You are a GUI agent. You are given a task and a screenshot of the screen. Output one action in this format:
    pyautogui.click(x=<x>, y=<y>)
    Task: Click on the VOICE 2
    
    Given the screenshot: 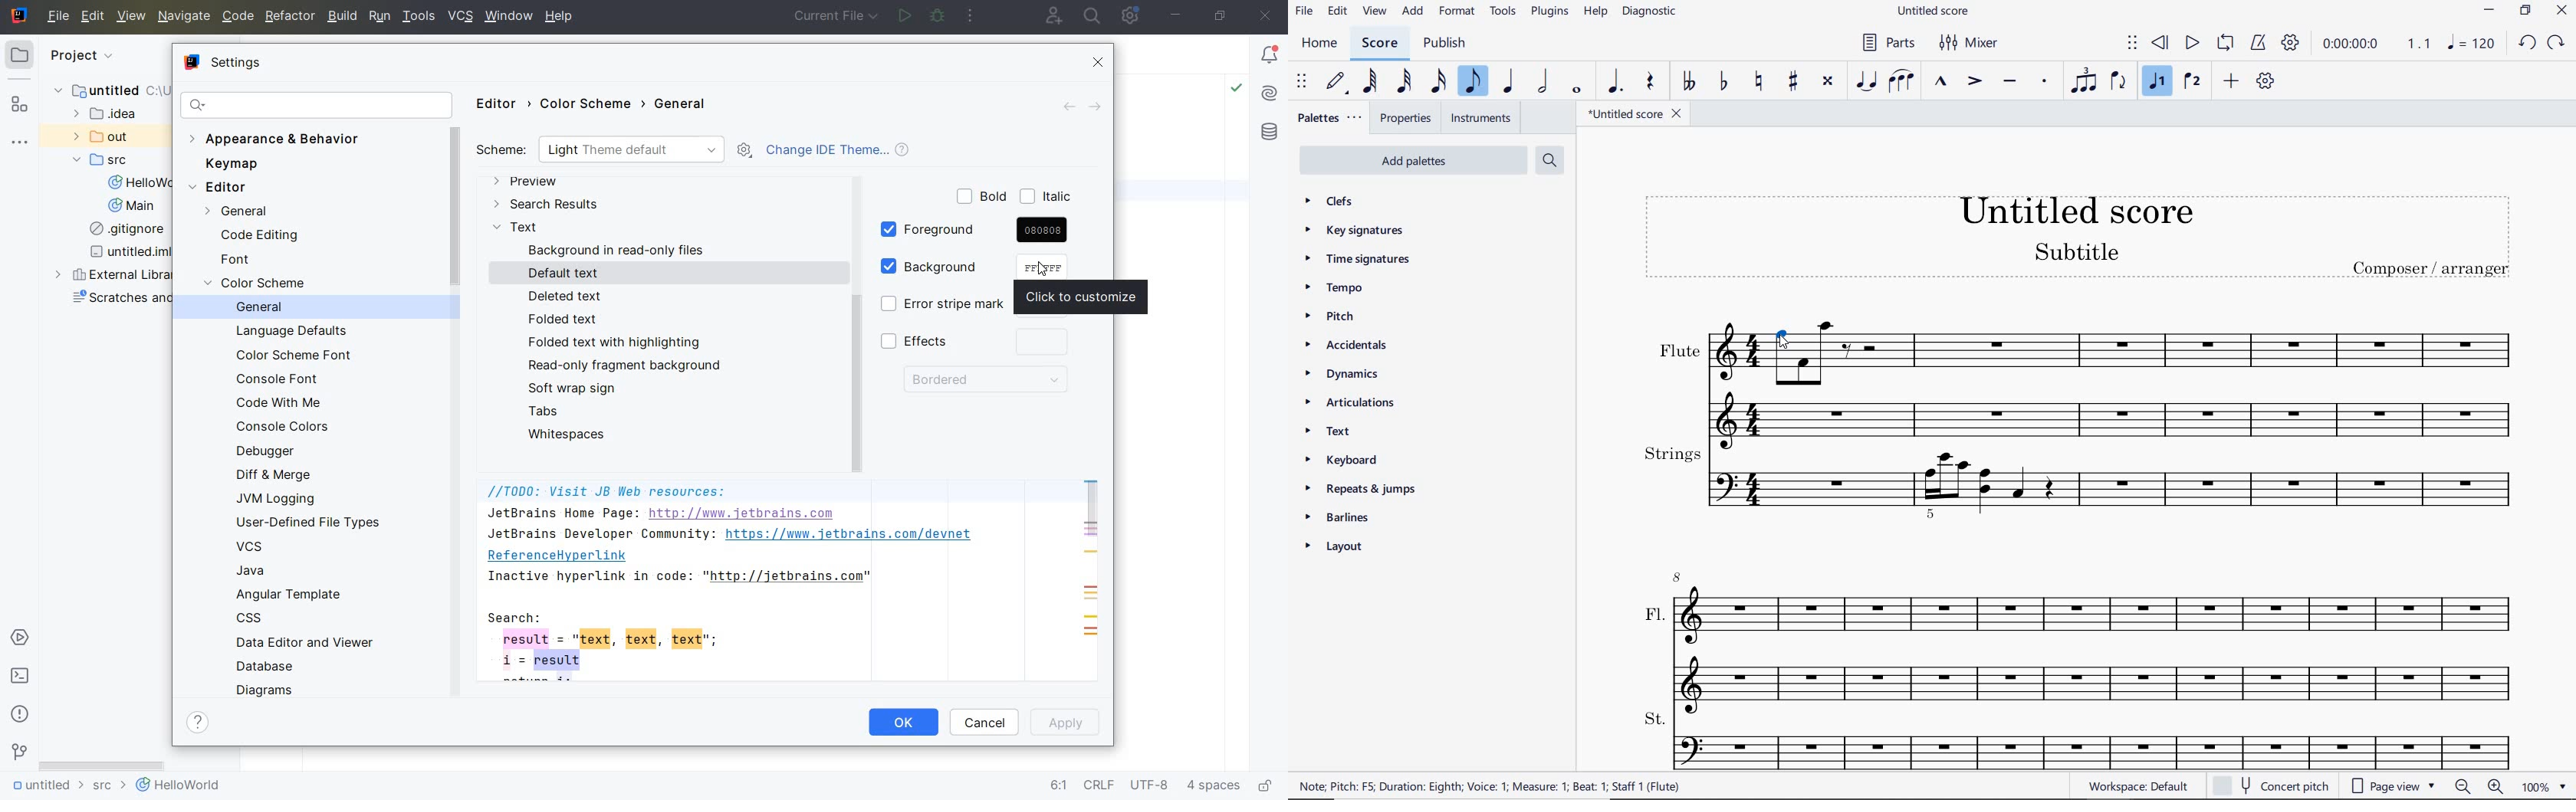 What is the action you would take?
    pyautogui.click(x=2191, y=82)
    